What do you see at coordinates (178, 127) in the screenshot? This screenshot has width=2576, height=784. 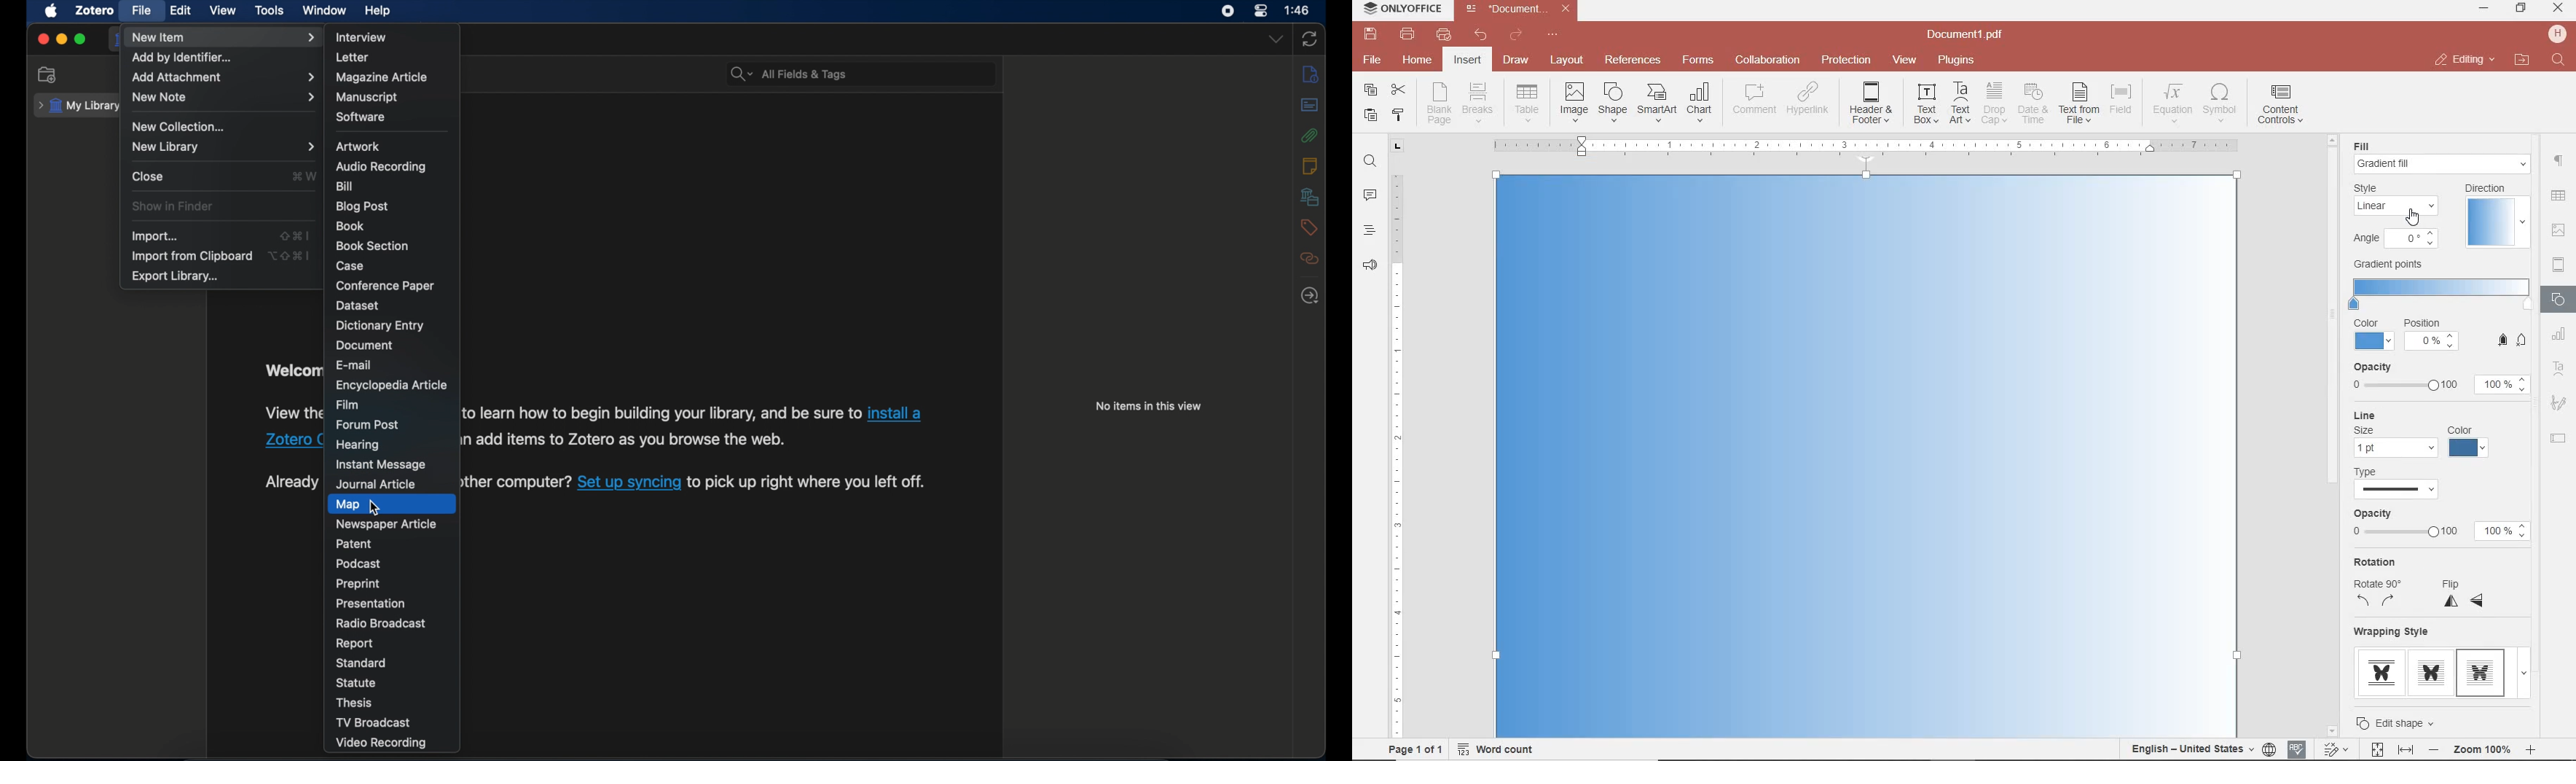 I see `new collection` at bounding box center [178, 127].